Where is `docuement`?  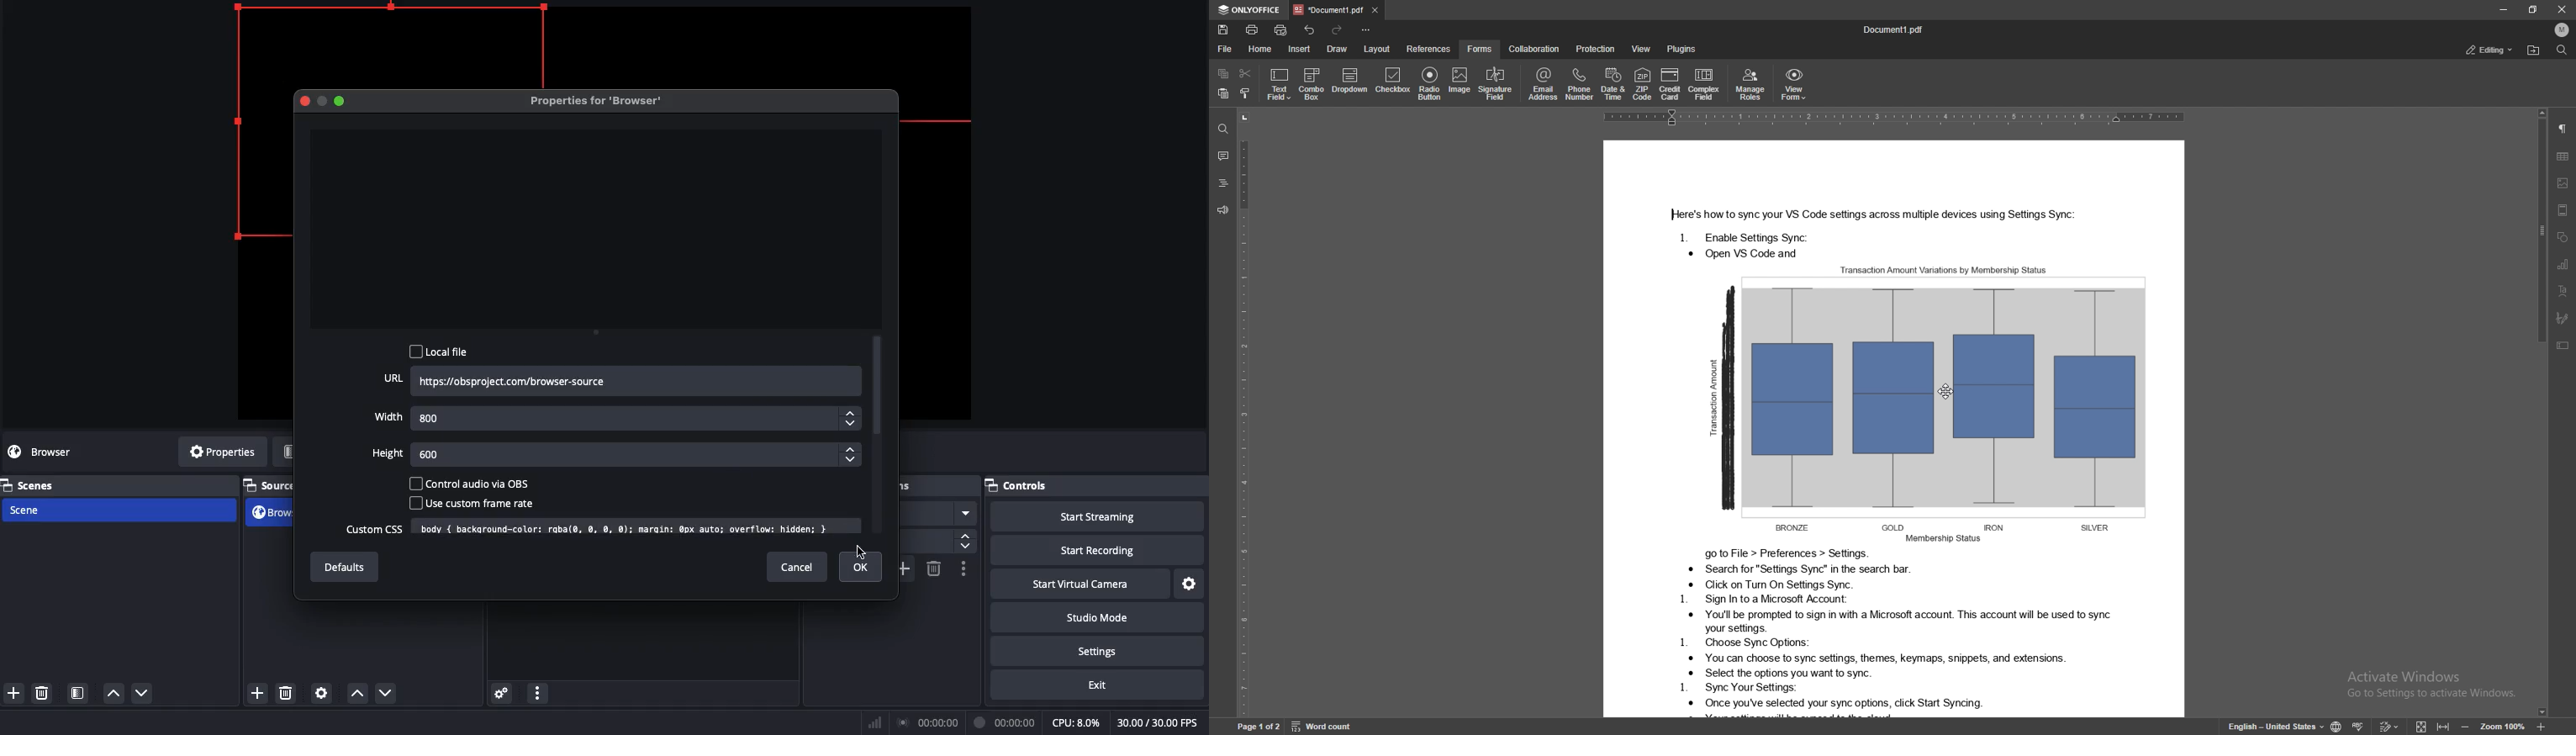
docuement is located at coordinates (1901, 28).